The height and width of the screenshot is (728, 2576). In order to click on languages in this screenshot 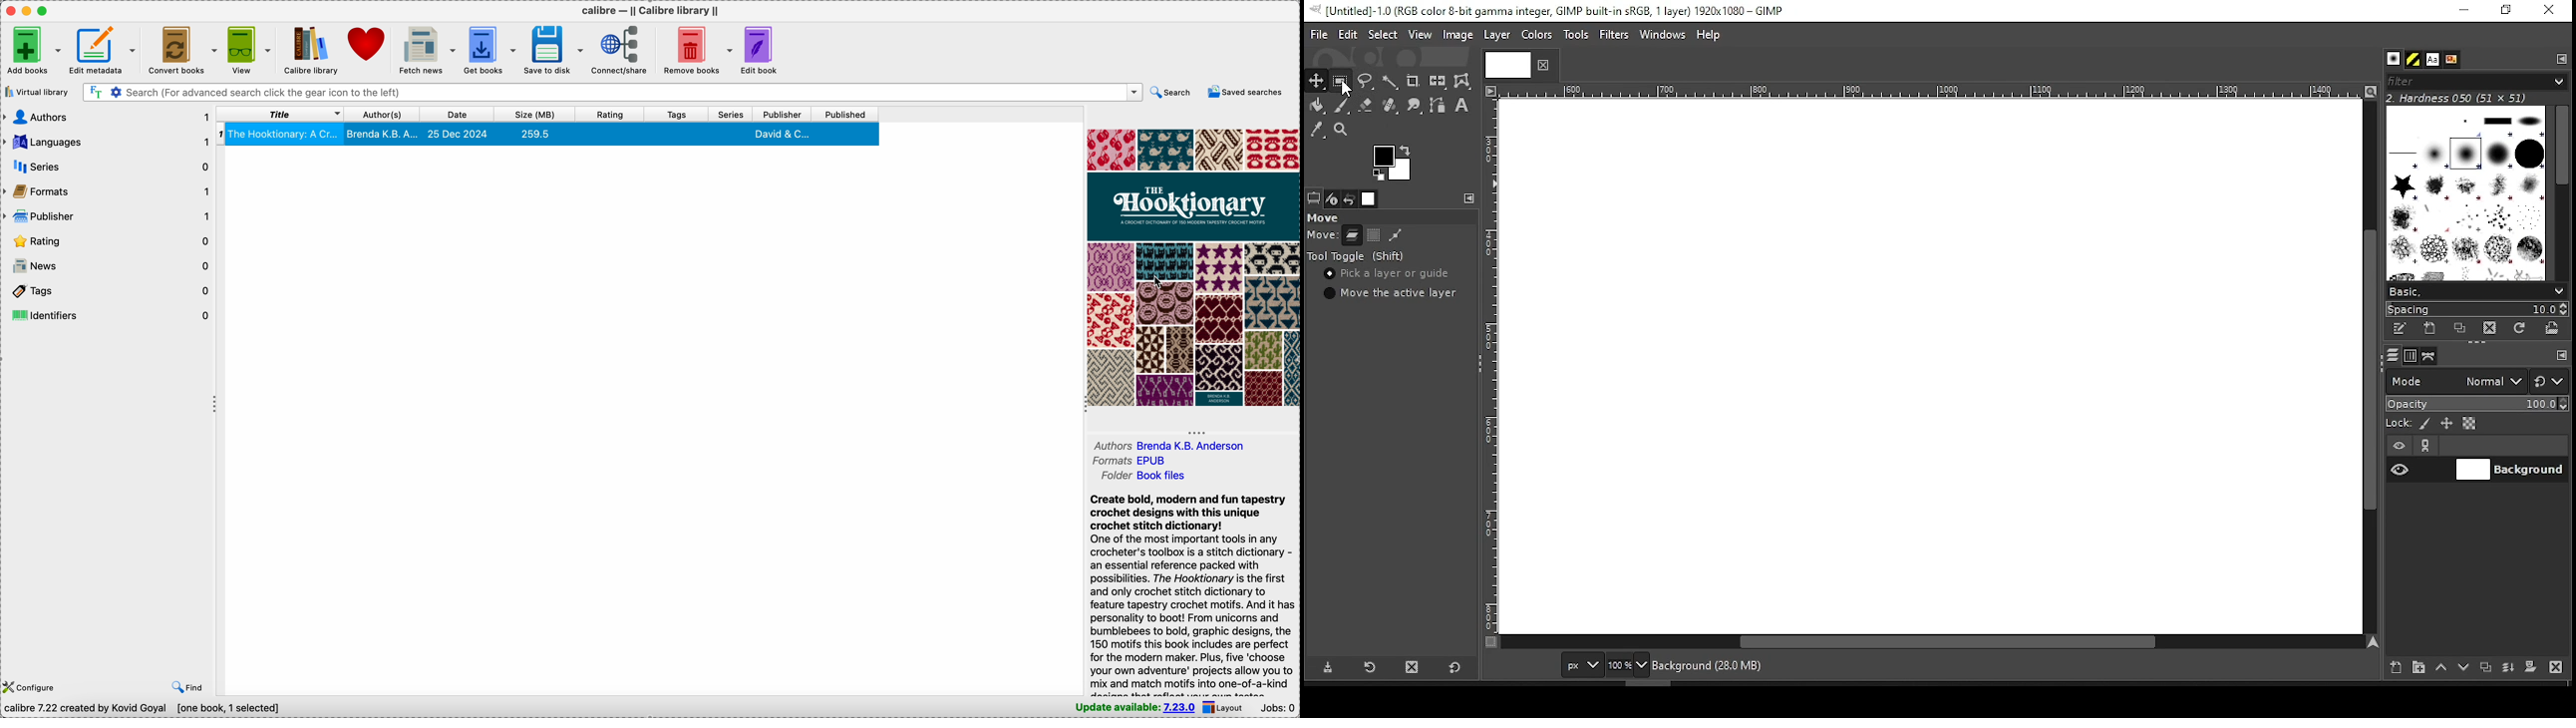, I will do `click(107, 140)`.